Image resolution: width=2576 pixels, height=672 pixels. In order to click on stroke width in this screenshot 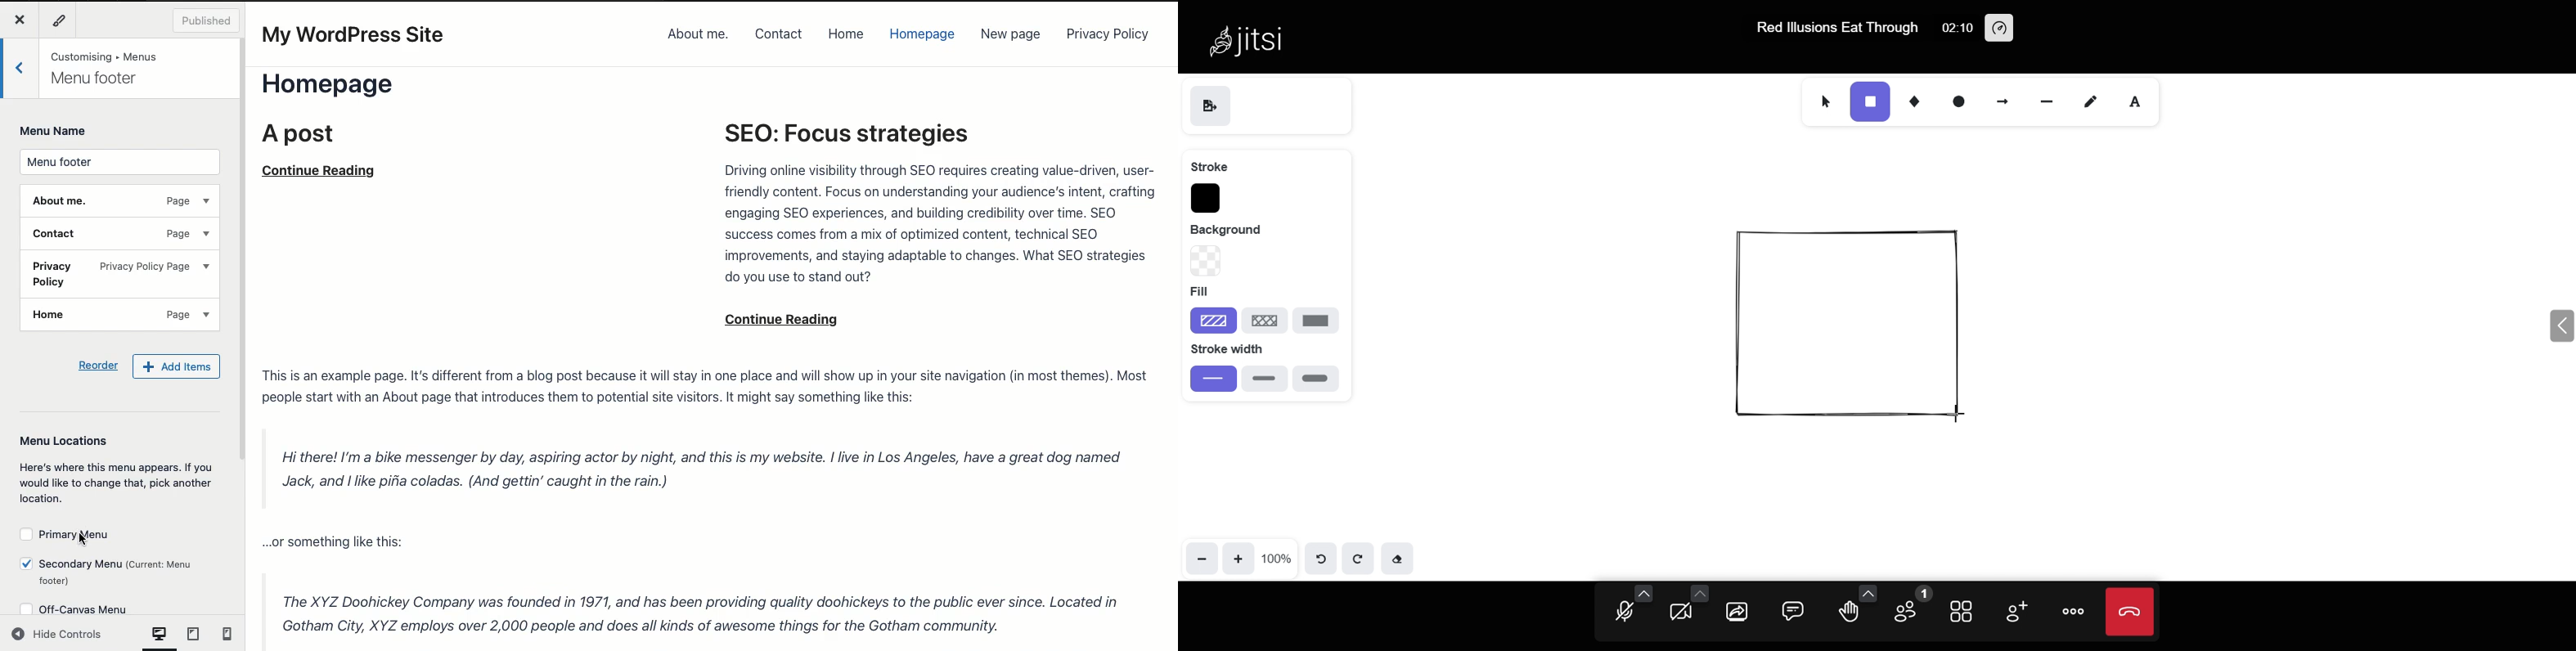, I will do `click(1238, 349)`.